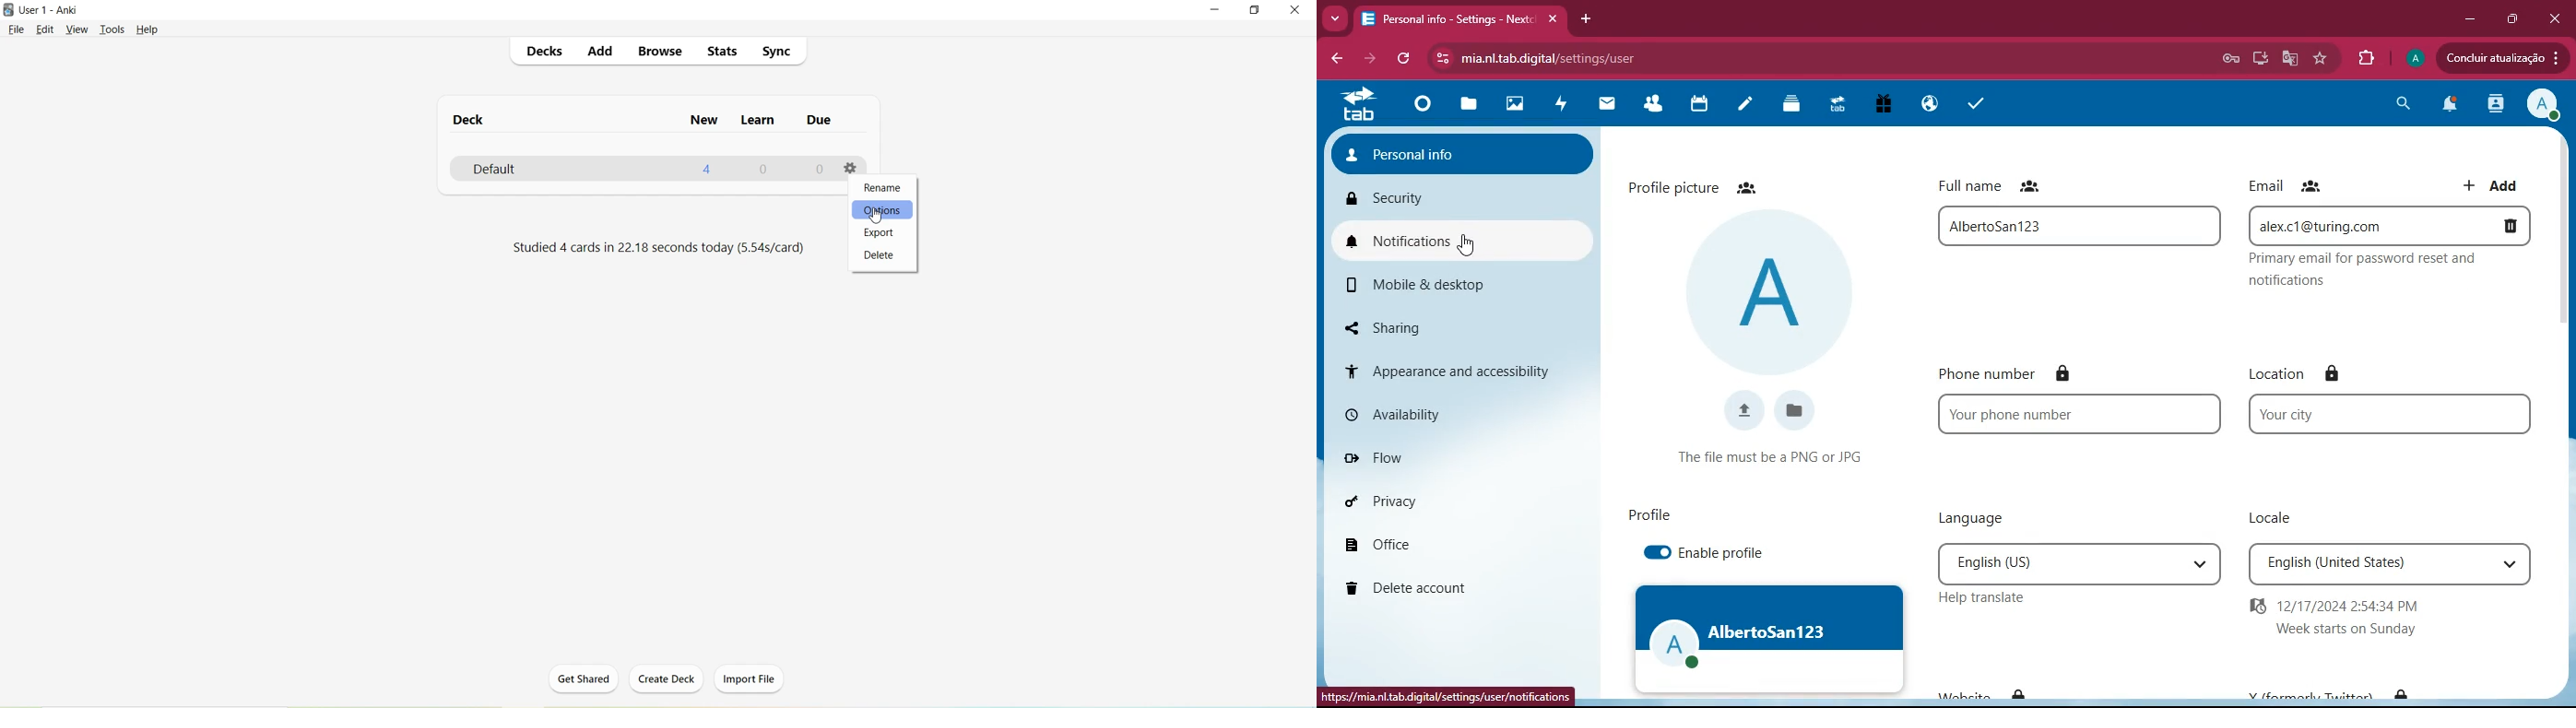  Describe the element at coordinates (1427, 324) in the screenshot. I see `sharing` at that location.